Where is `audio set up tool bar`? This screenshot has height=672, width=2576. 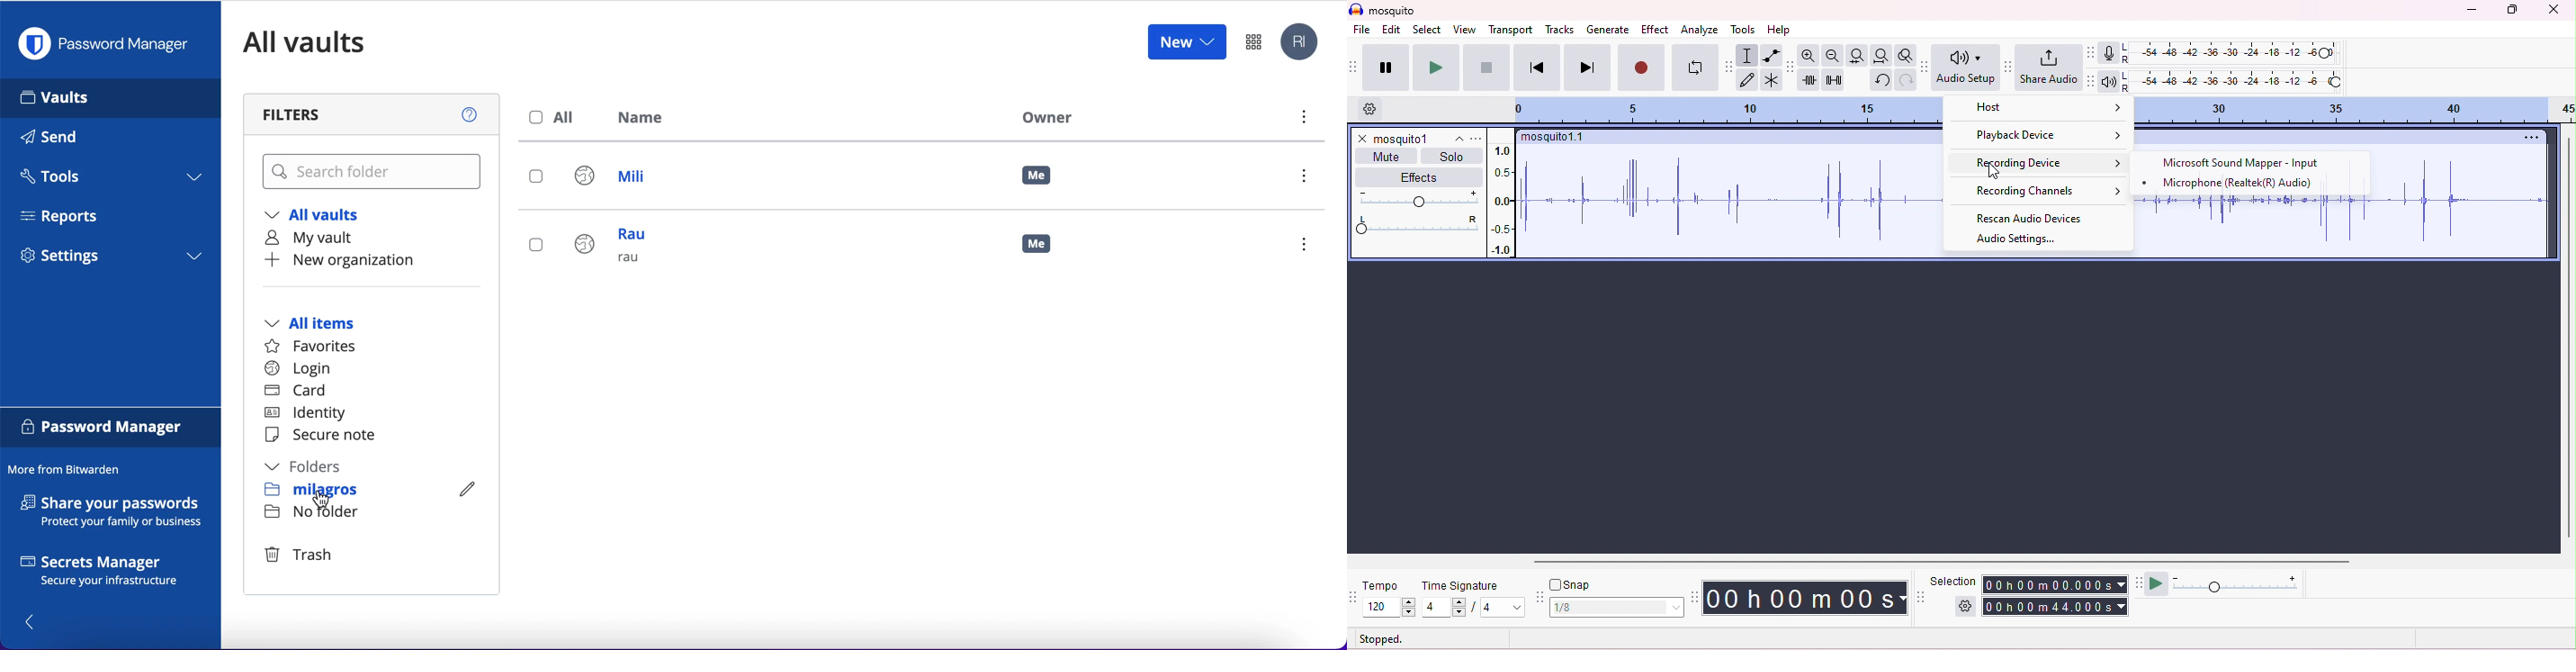 audio set up tool bar is located at coordinates (1926, 67).